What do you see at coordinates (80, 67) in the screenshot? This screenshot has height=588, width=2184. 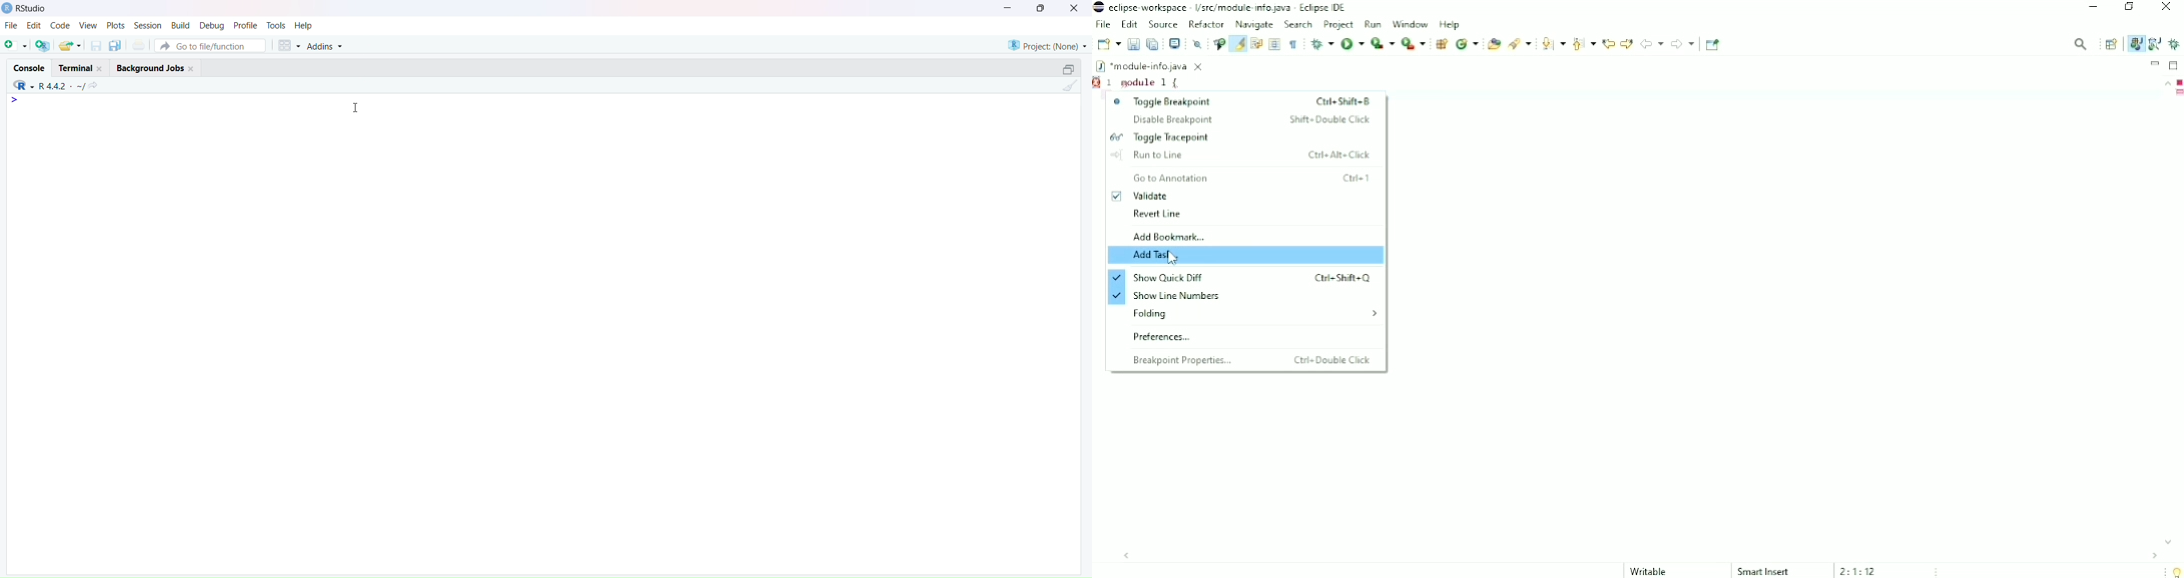 I see `terminal` at bounding box center [80, 67].